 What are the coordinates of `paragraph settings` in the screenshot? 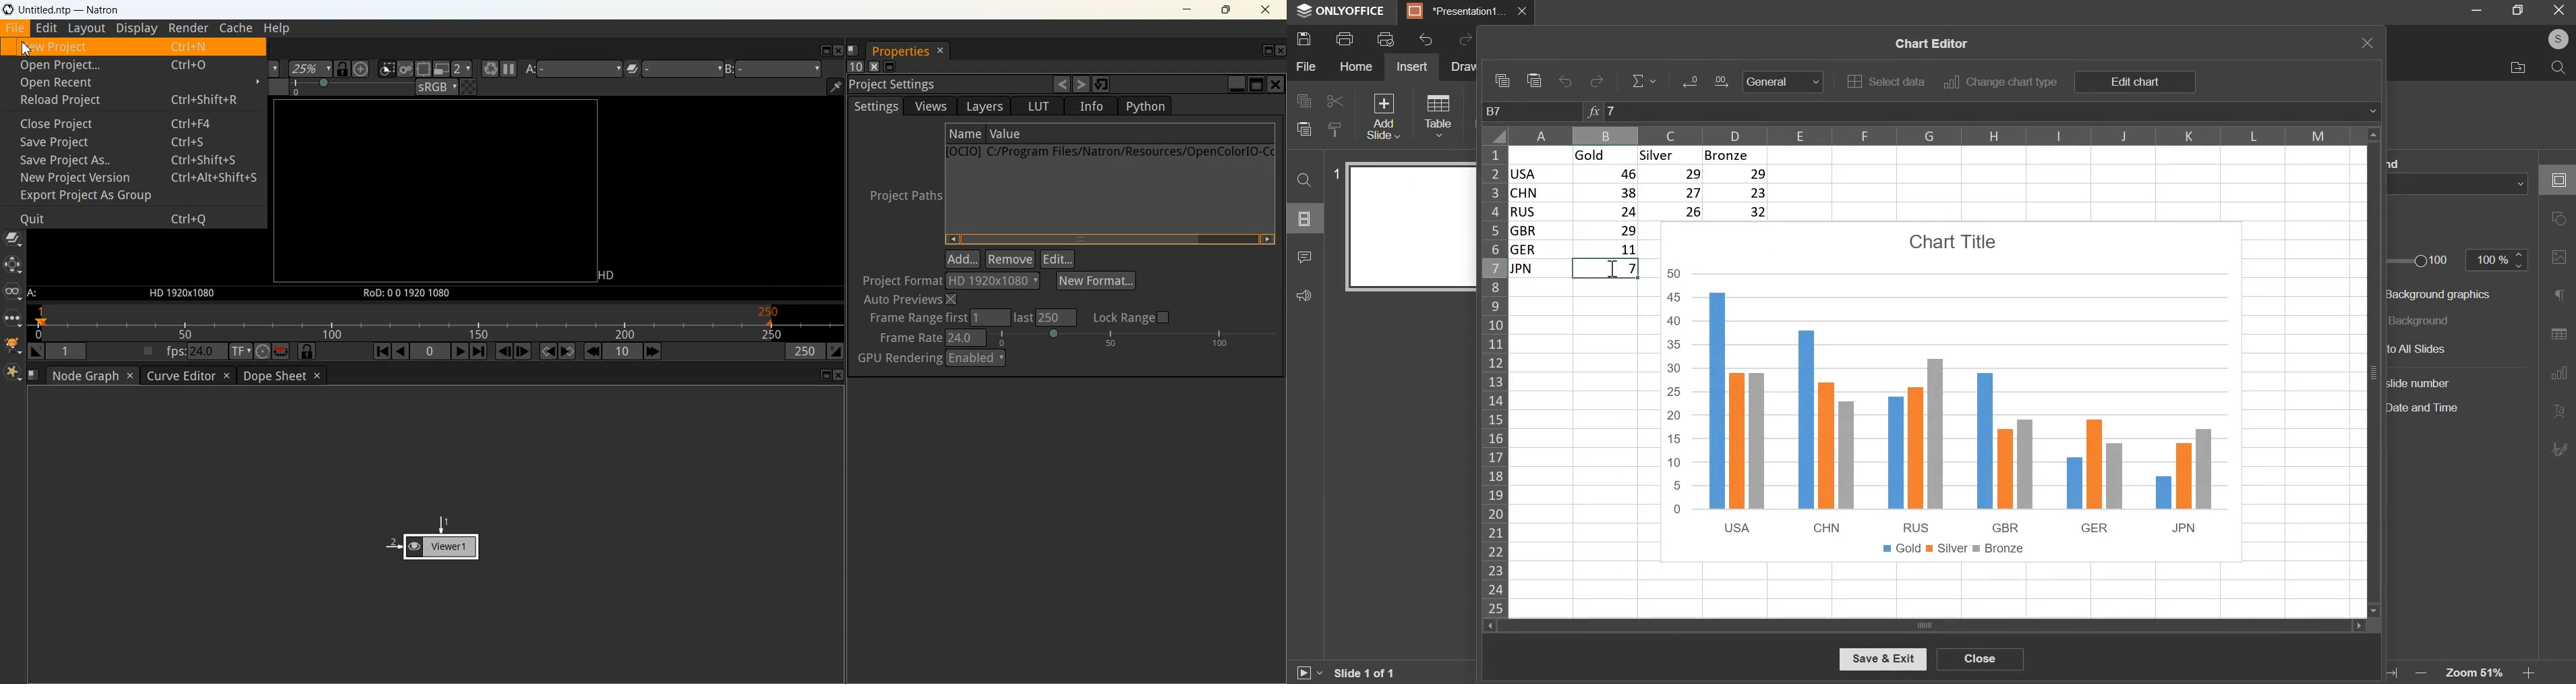 It's located at (2560, 296).